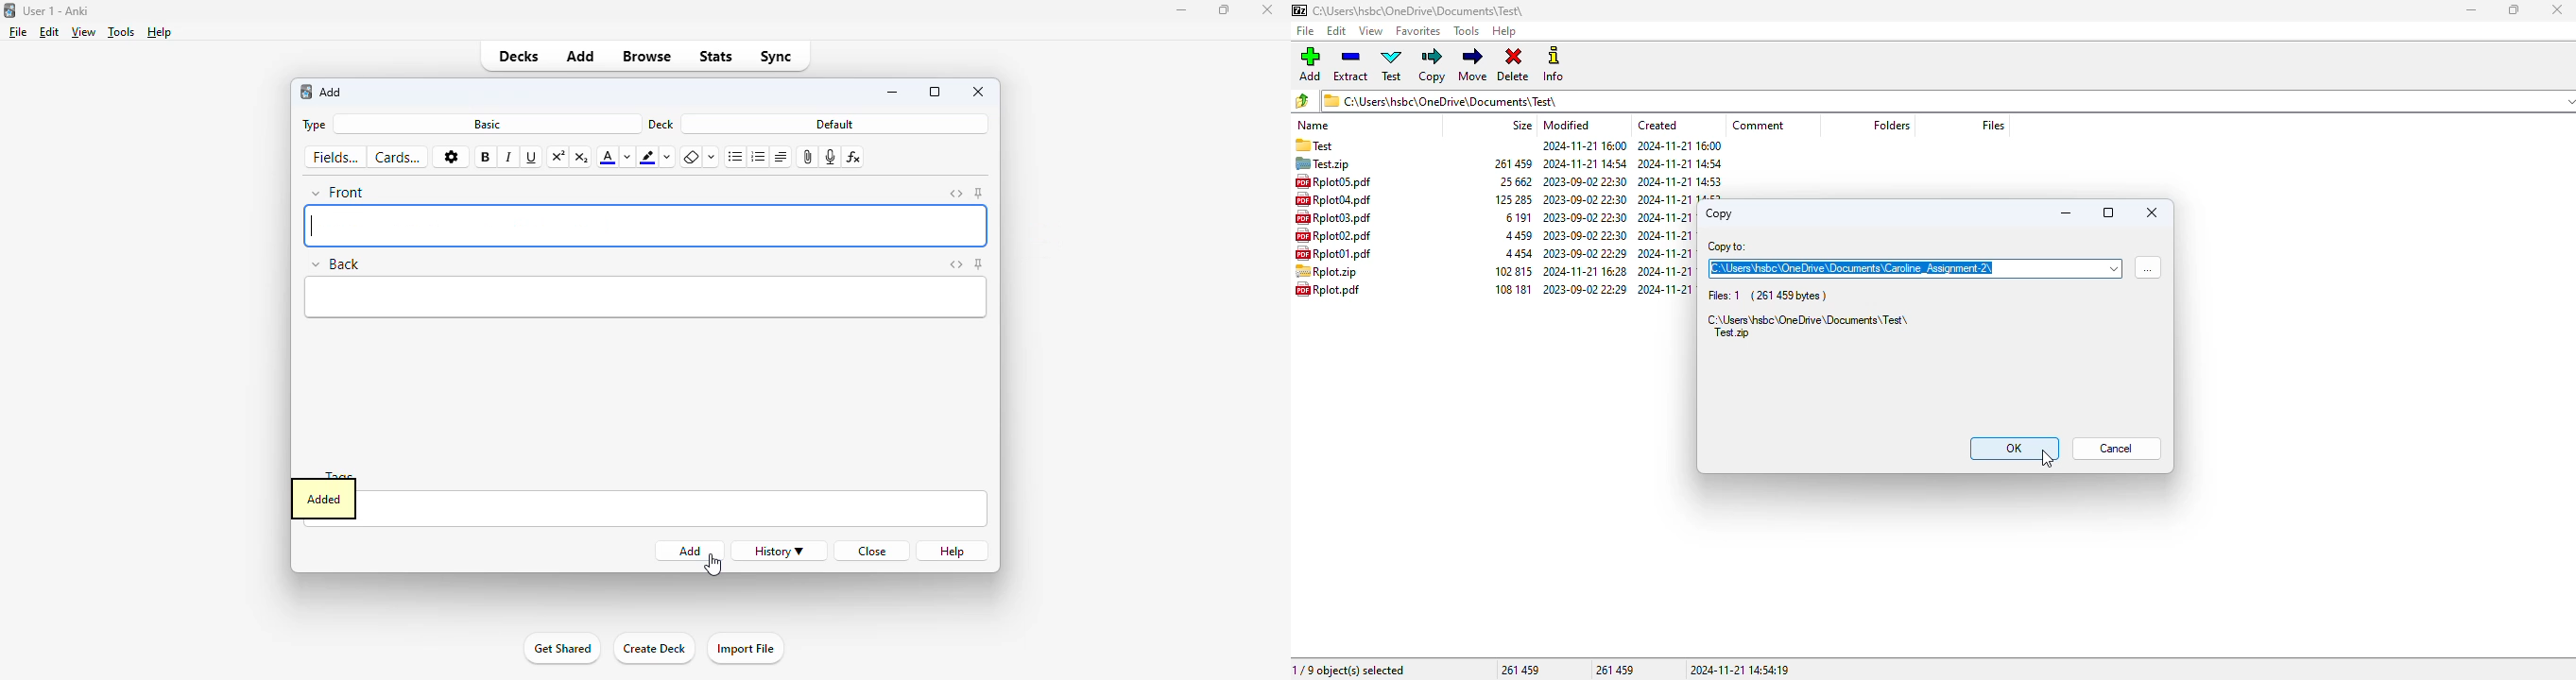  Describe the element at coordinates (892, 93) in the screenshot. I see `minimize` at that location.